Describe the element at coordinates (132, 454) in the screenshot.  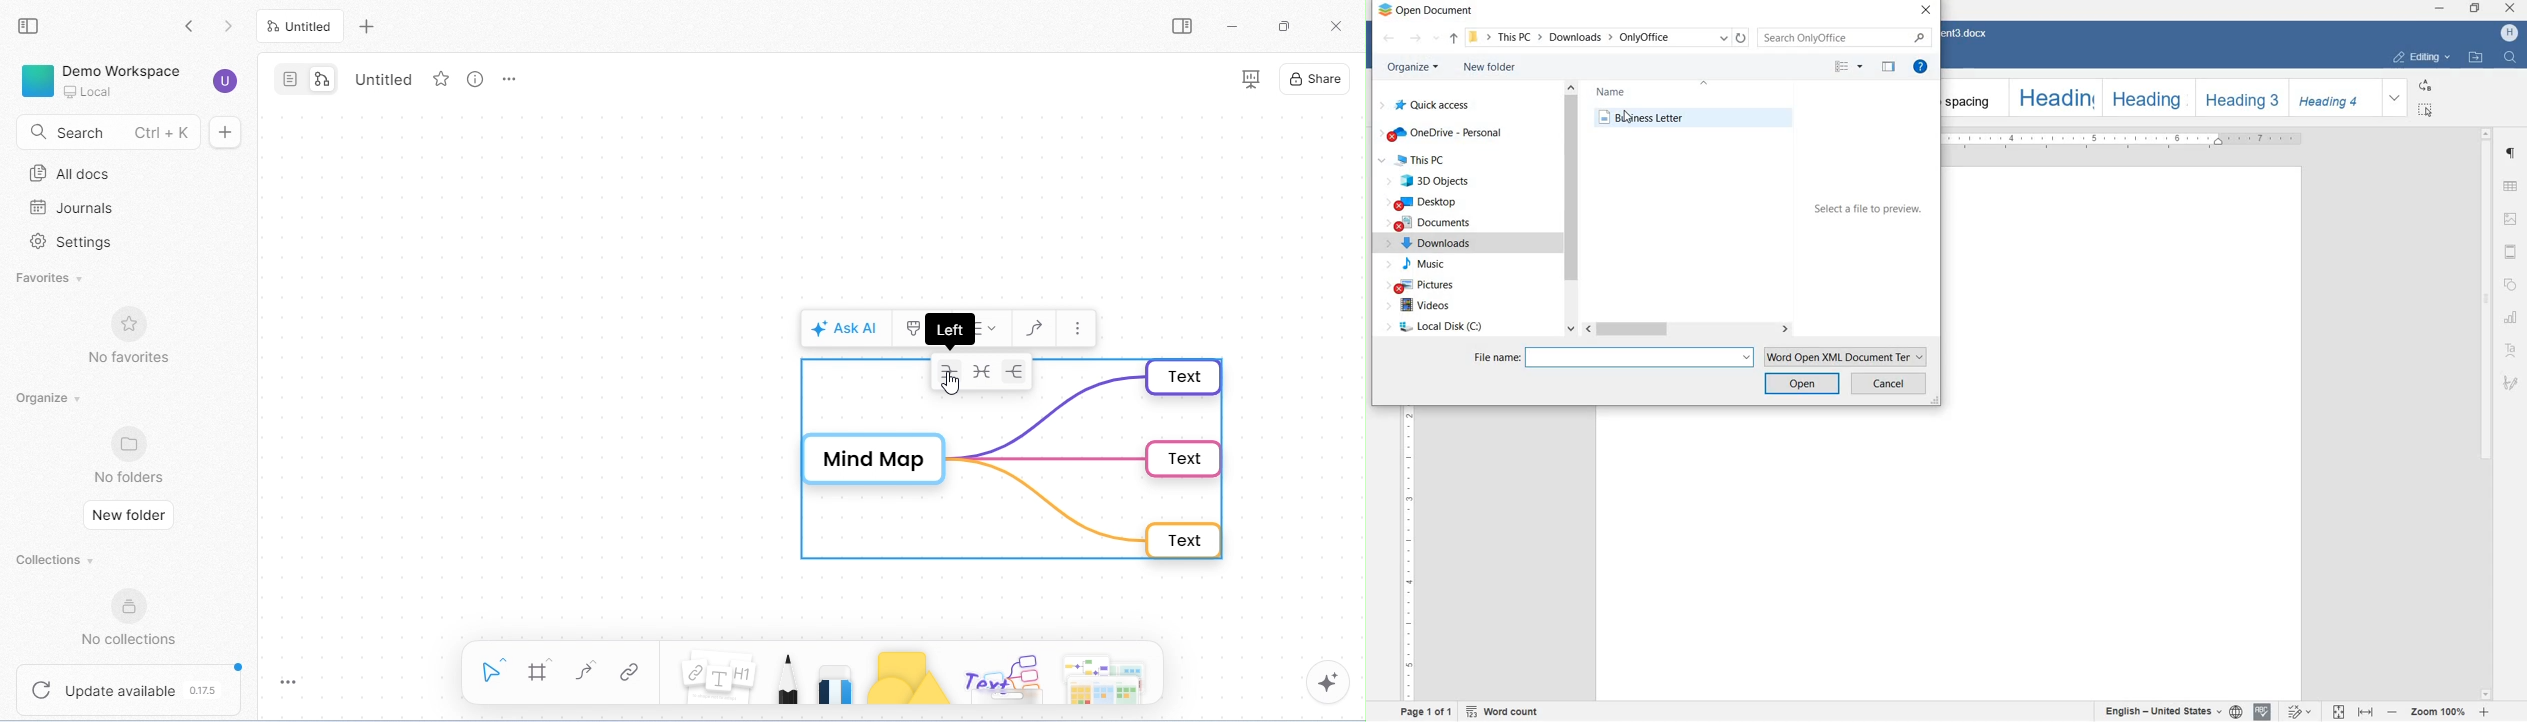
I see `no folders` at that location.